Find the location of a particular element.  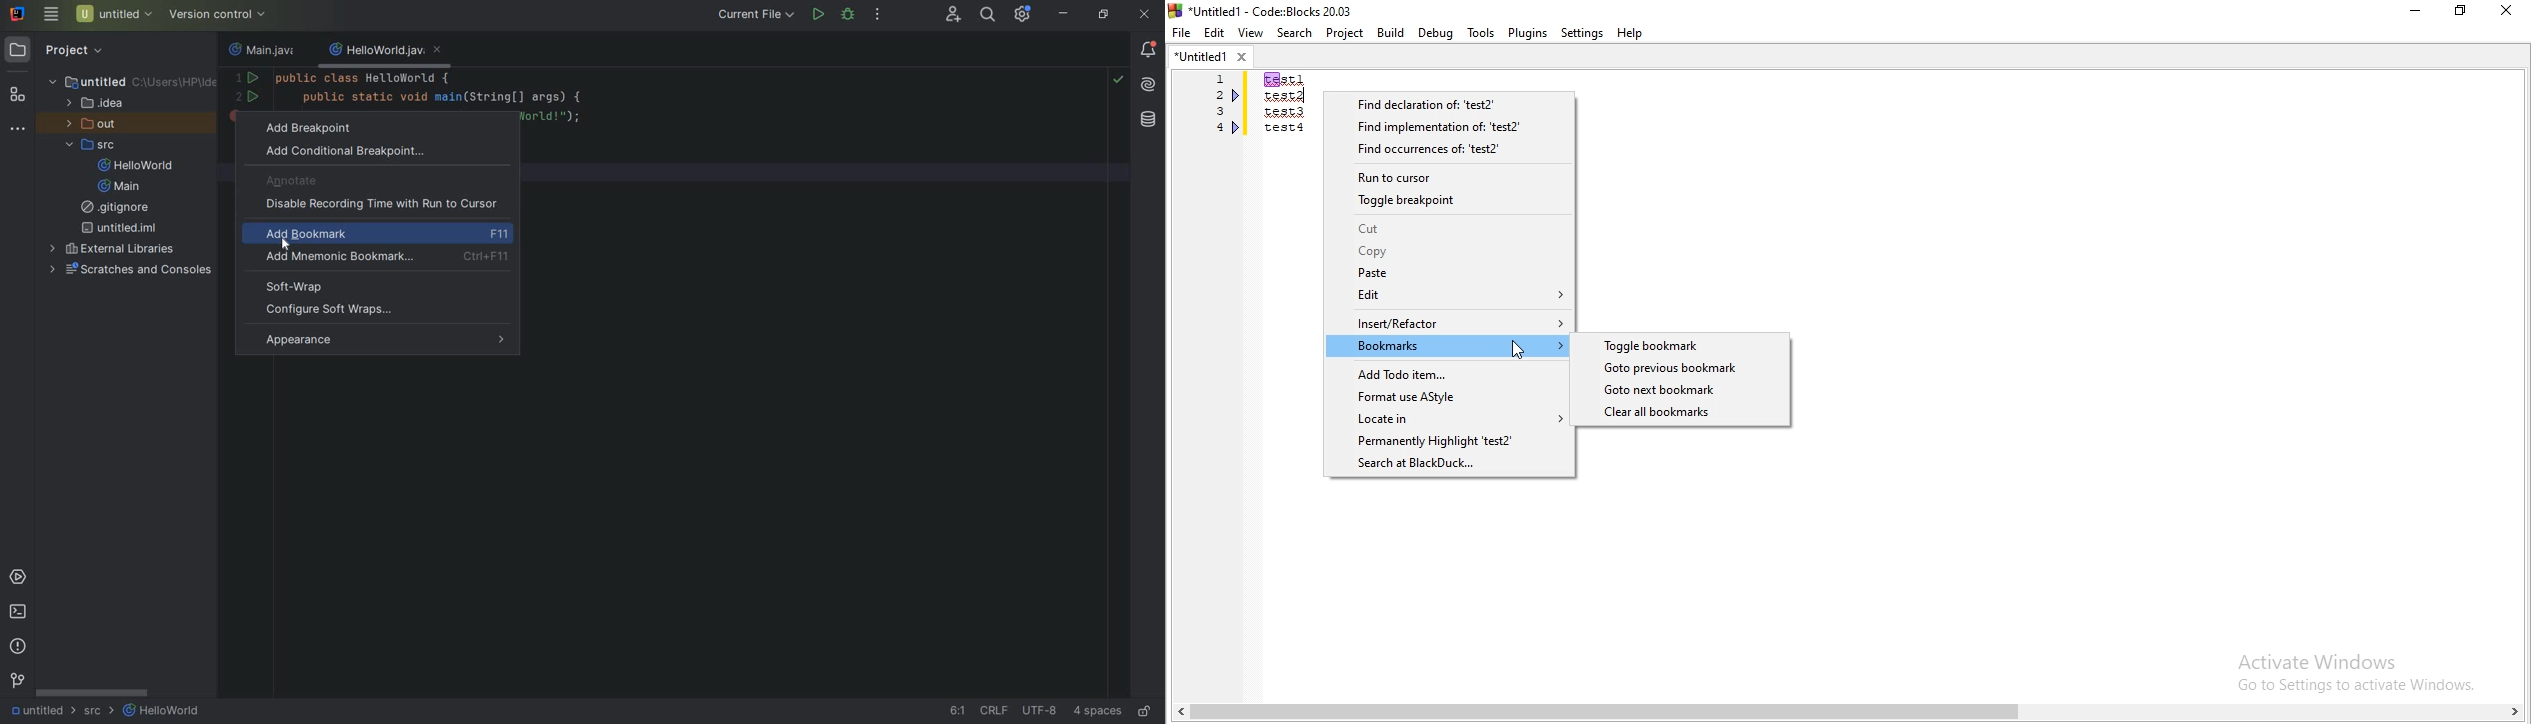

Toggle bookmark is located at coordinates (1679, 344).